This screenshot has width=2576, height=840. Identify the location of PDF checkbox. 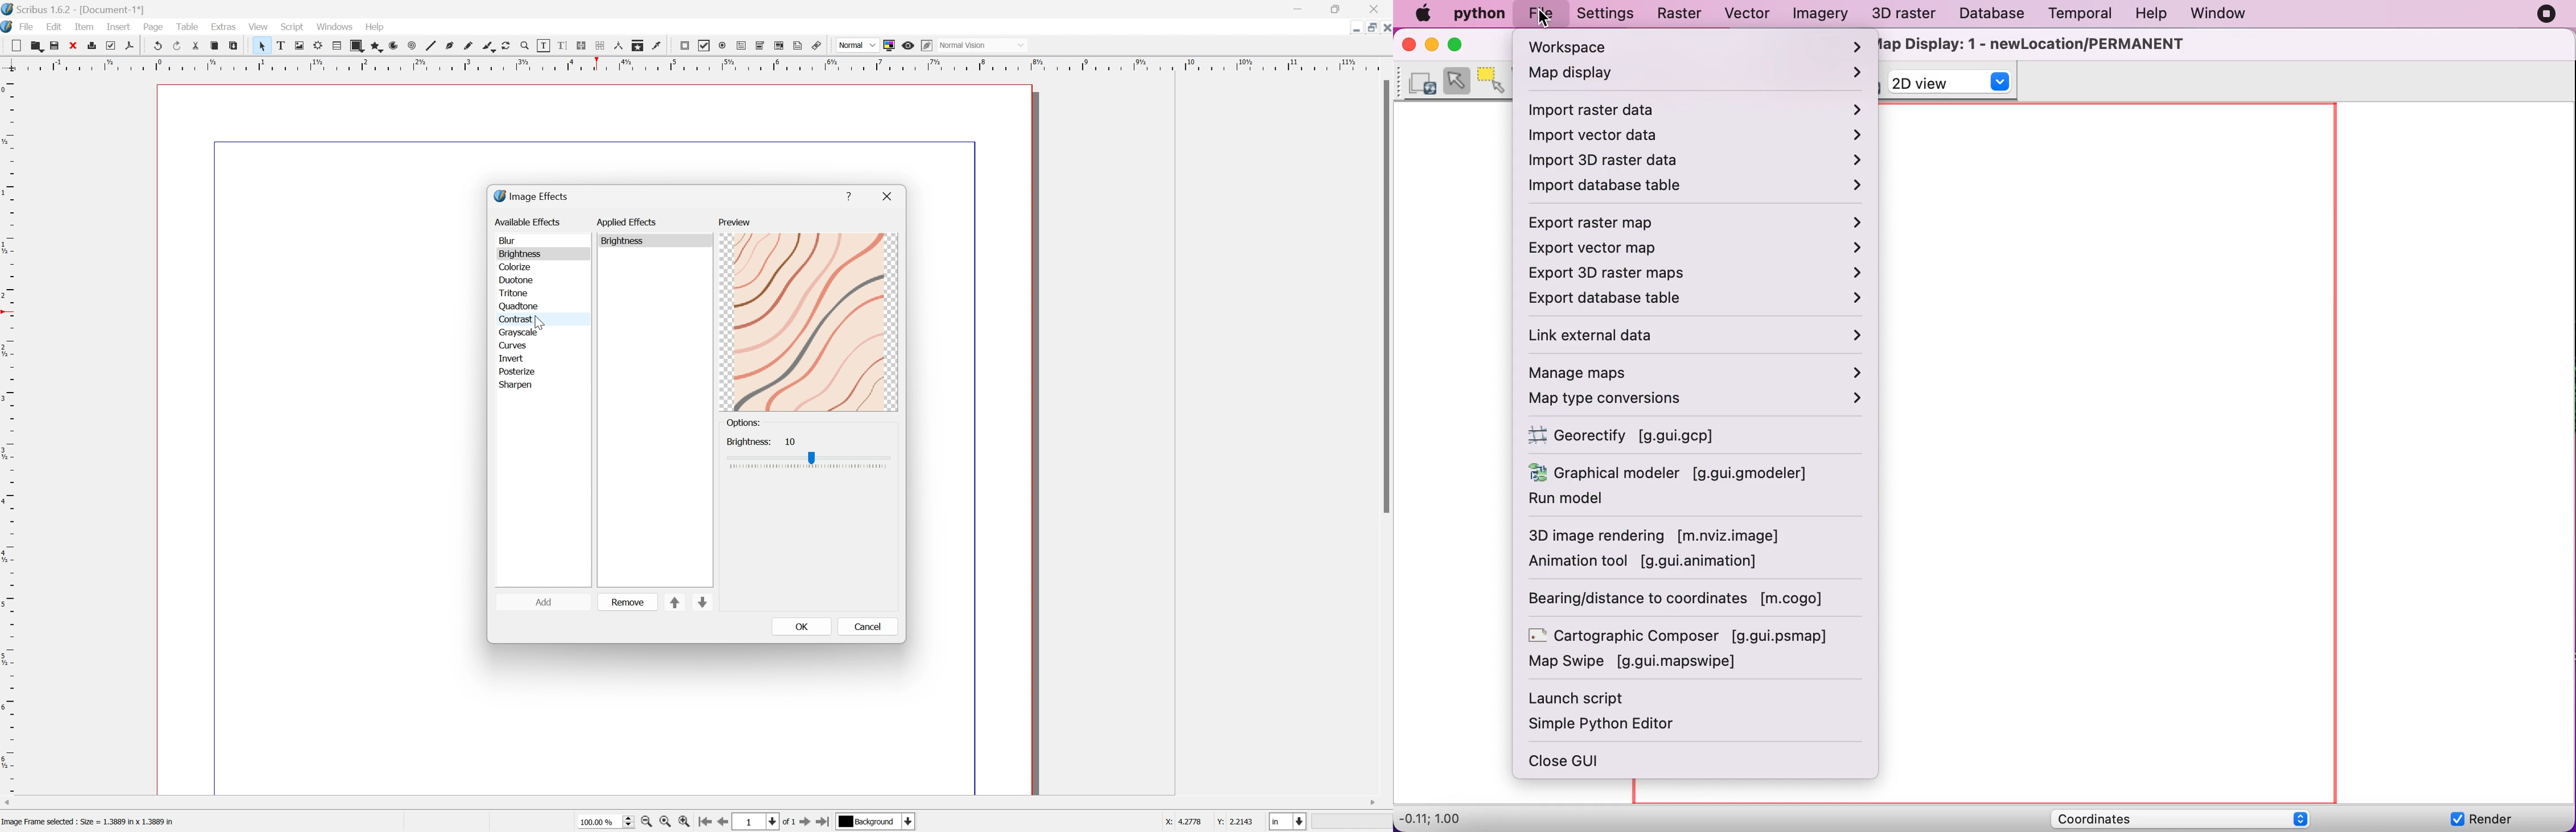
(705, 46).